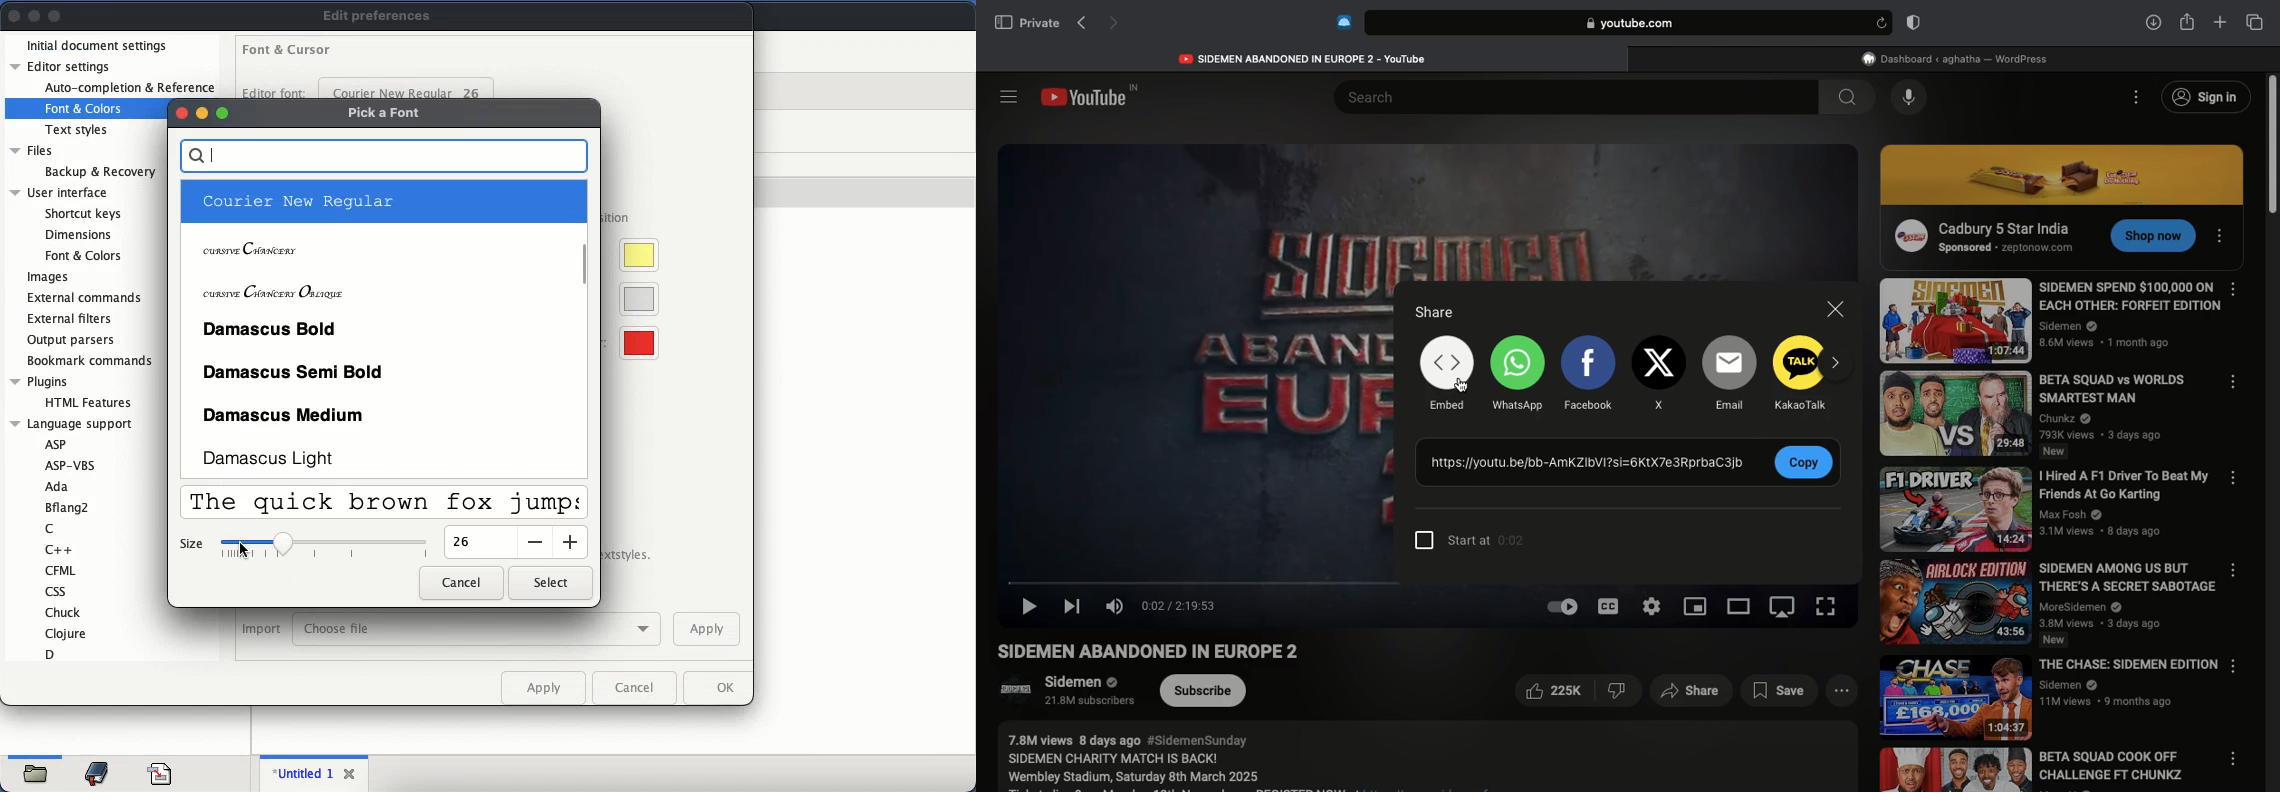  What do you see at coordinates (15, 17) in the screenshot?
I see `close` at bounding box center [15, 17].